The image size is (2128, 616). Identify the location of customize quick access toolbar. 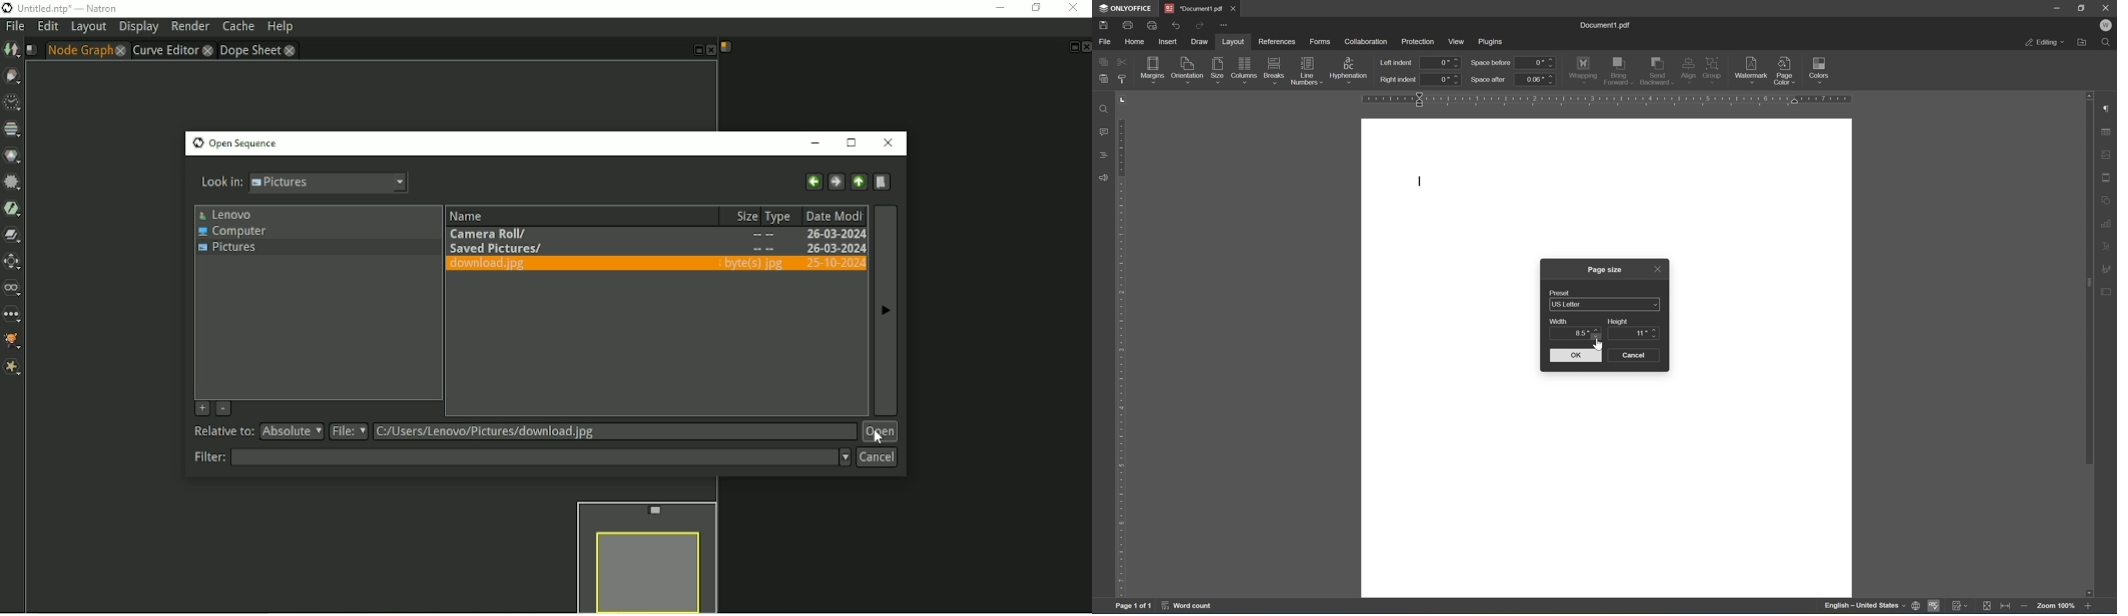
(1225, 26).